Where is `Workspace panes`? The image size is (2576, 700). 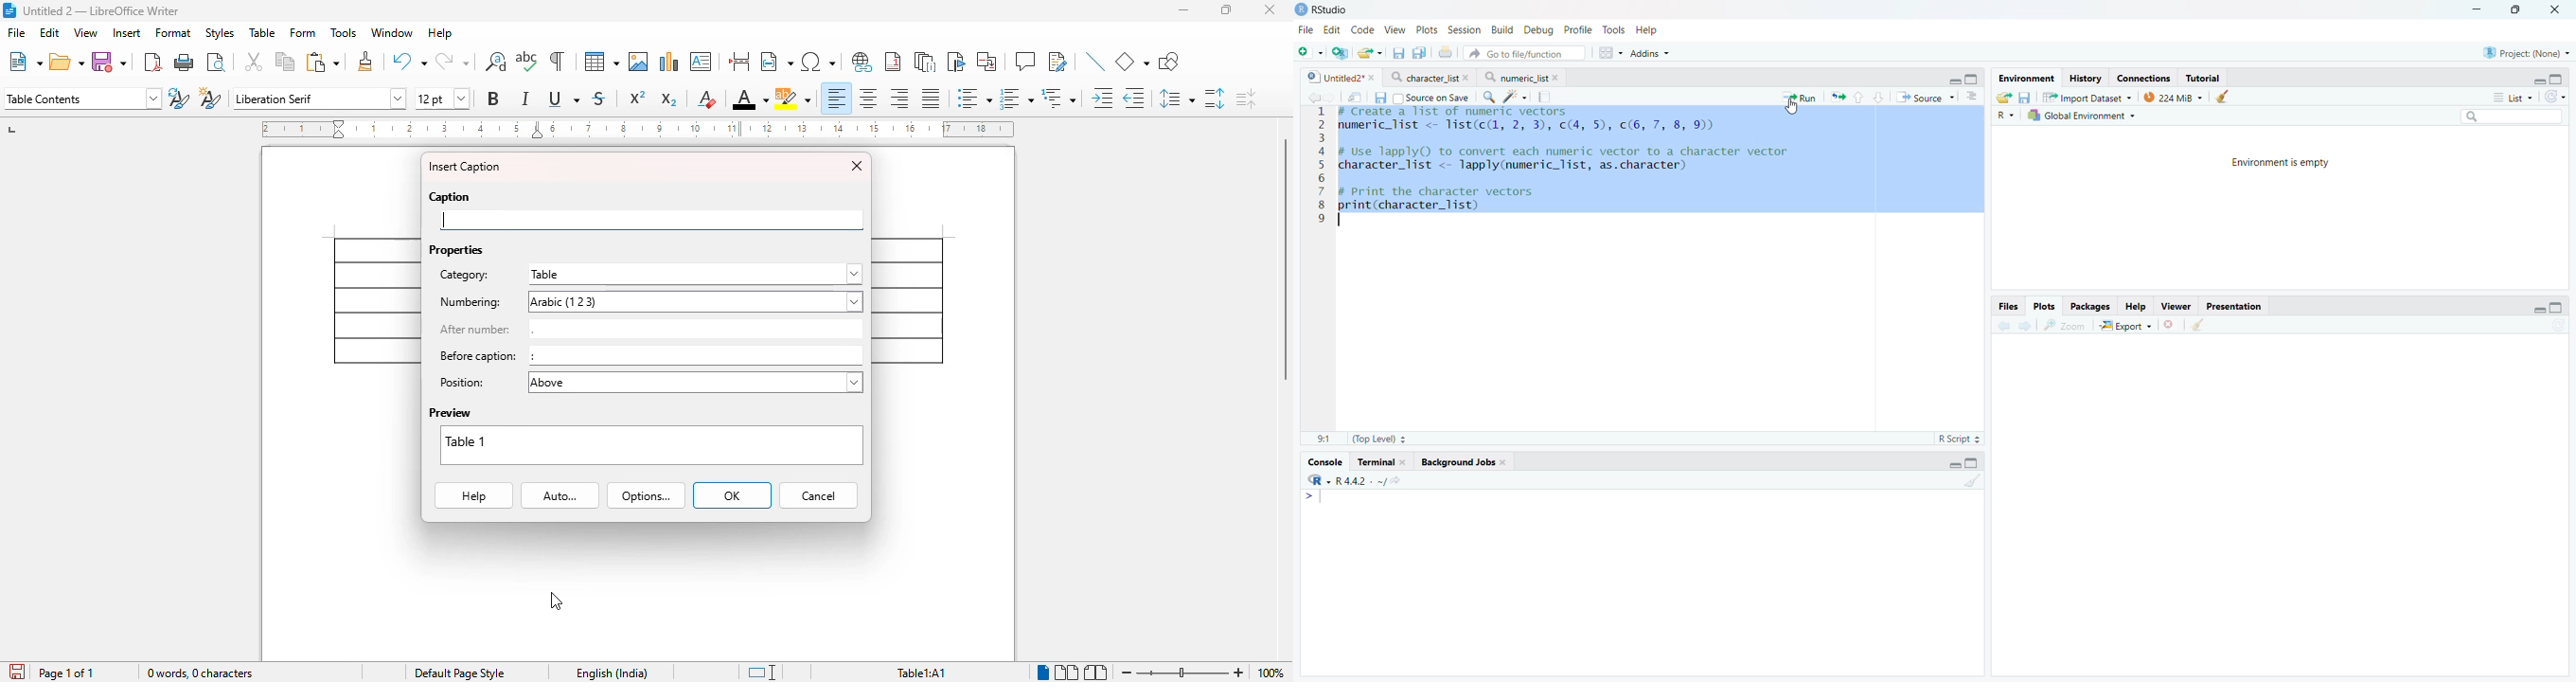
Workspace panes is located at coordinates (1607, 53).